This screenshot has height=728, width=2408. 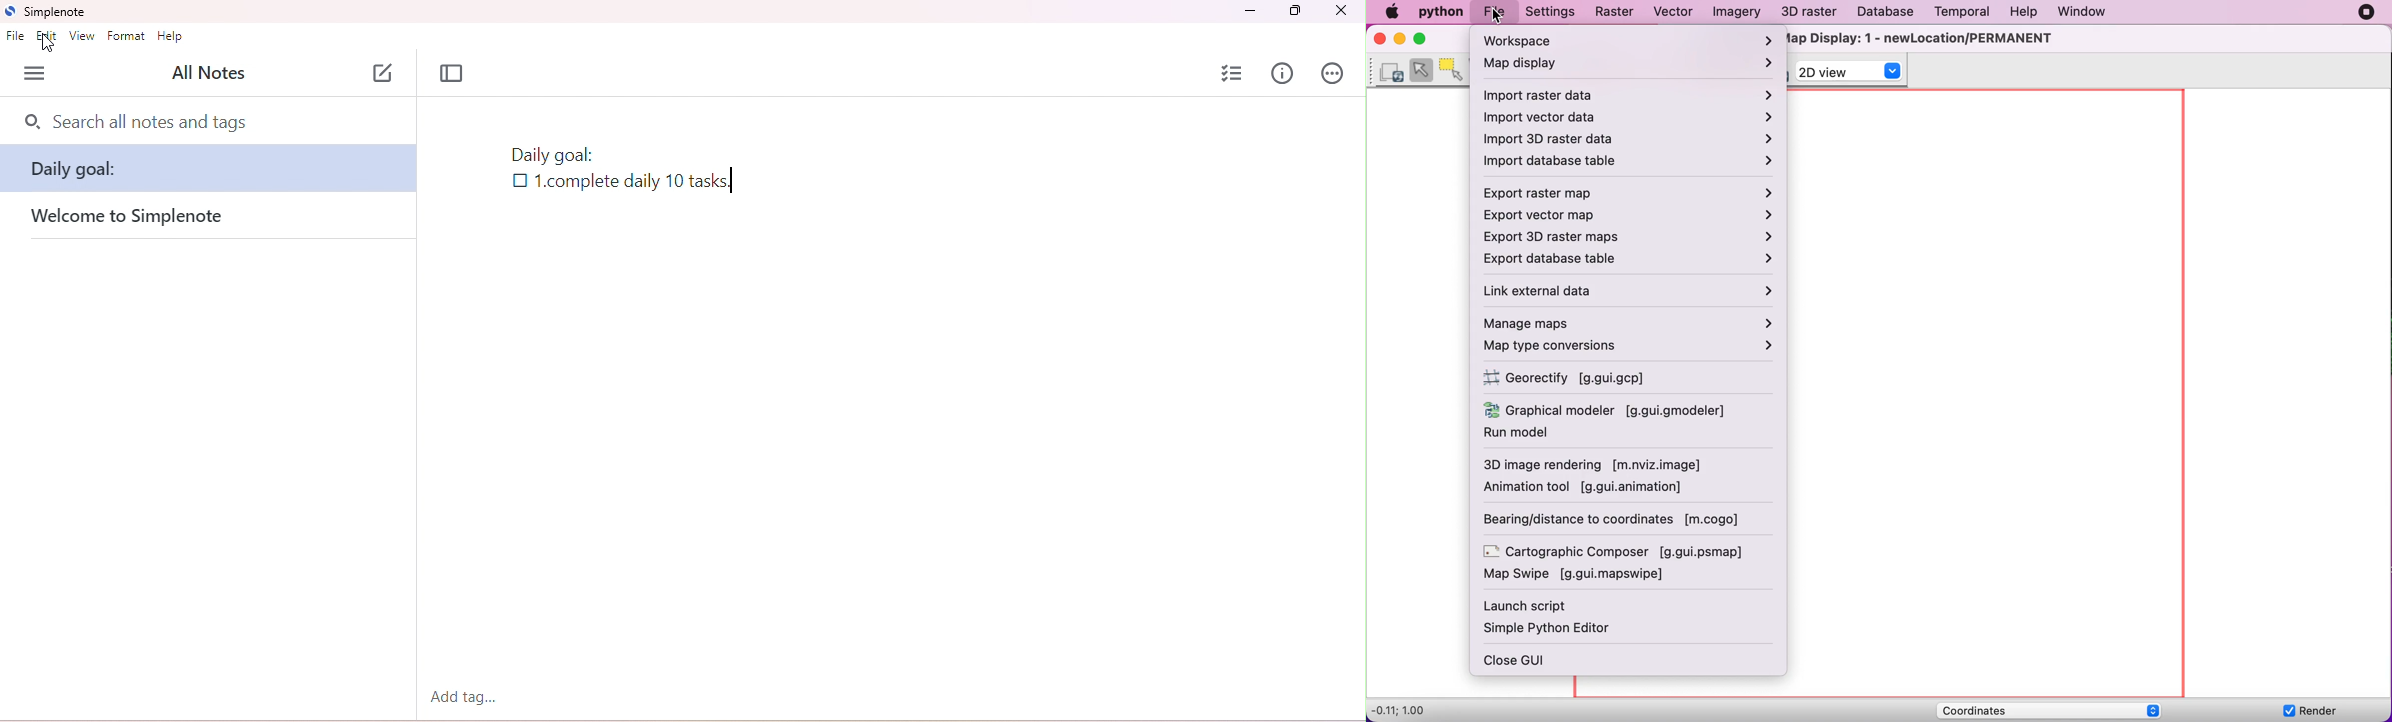 What do you see at coordinates (1282, 72) in the screenshot?
I see `info` at bounding box center [1282, 72].